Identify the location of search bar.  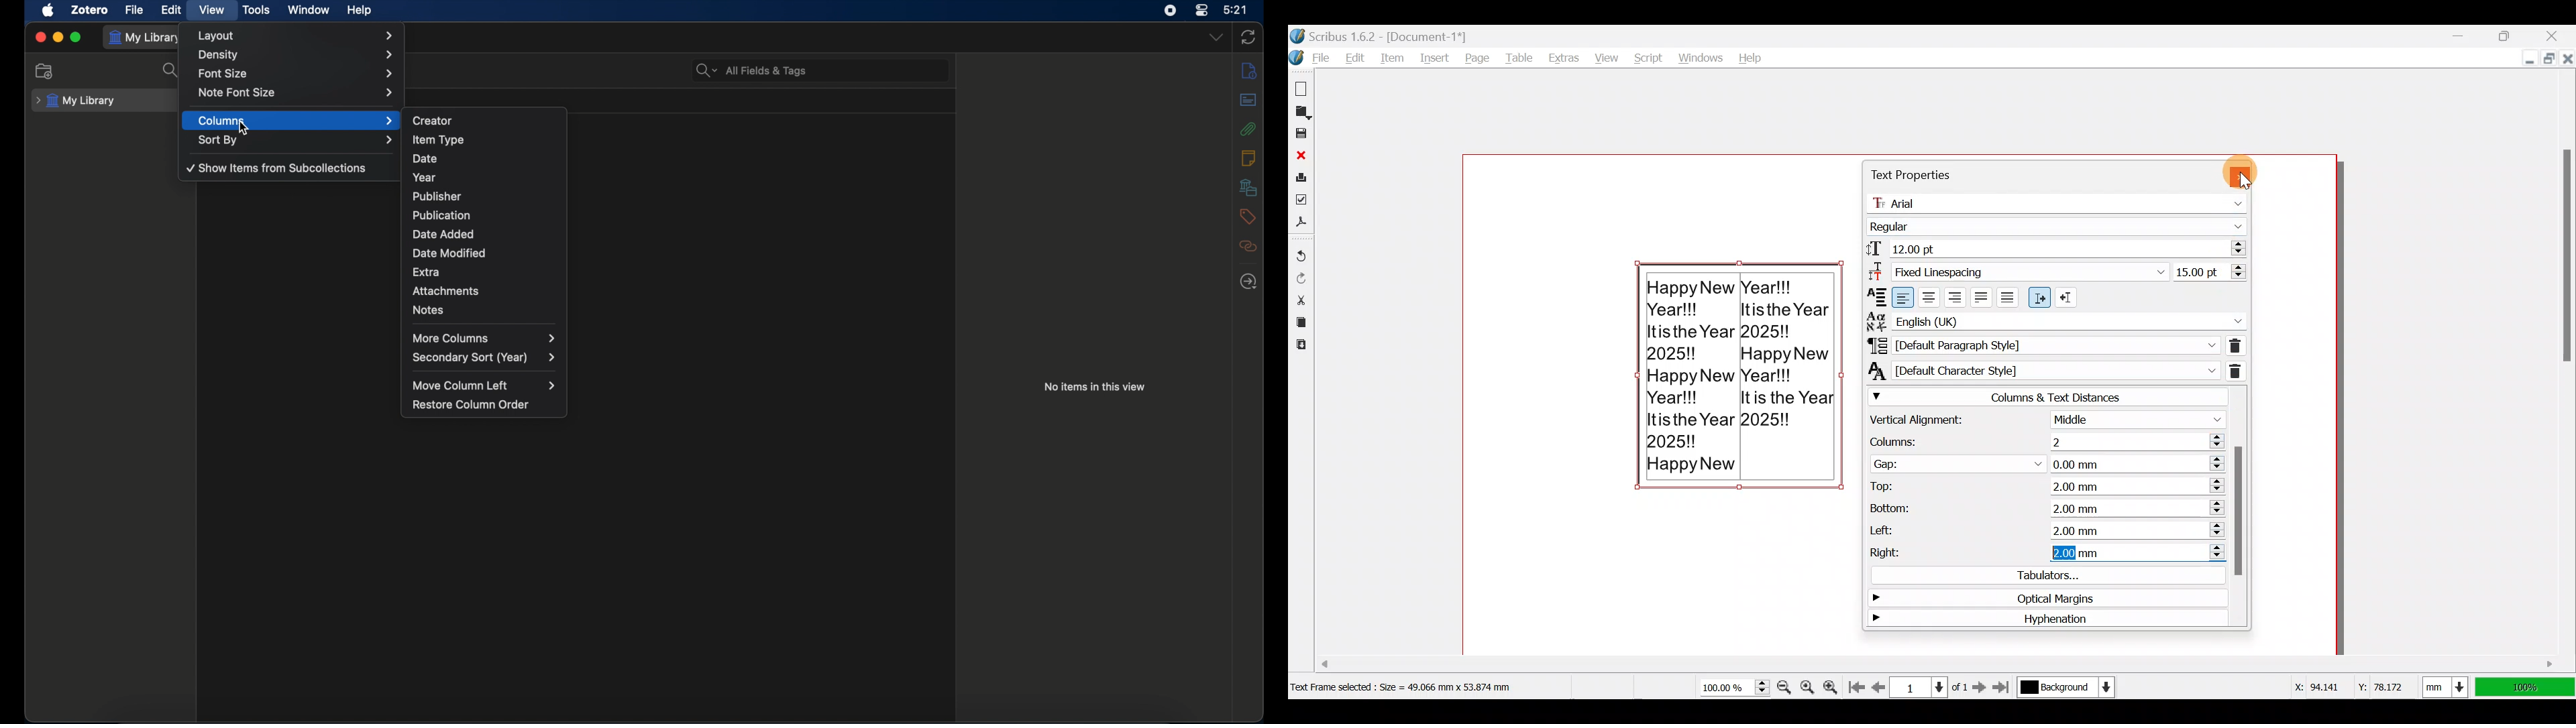
(751, 71).